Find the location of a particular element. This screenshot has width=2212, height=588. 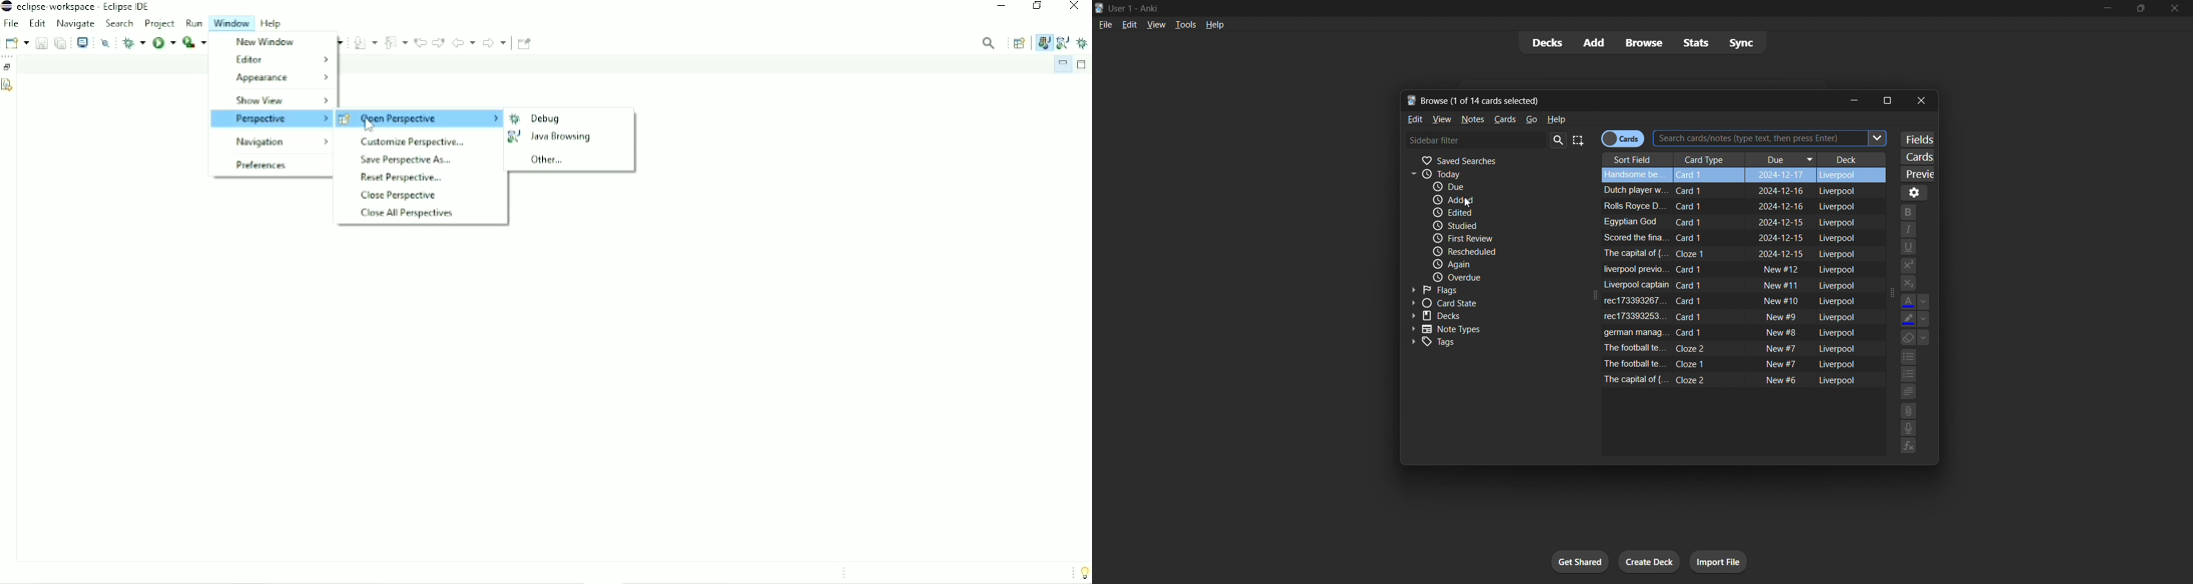

Jav is located at coordinates (1043, 44).